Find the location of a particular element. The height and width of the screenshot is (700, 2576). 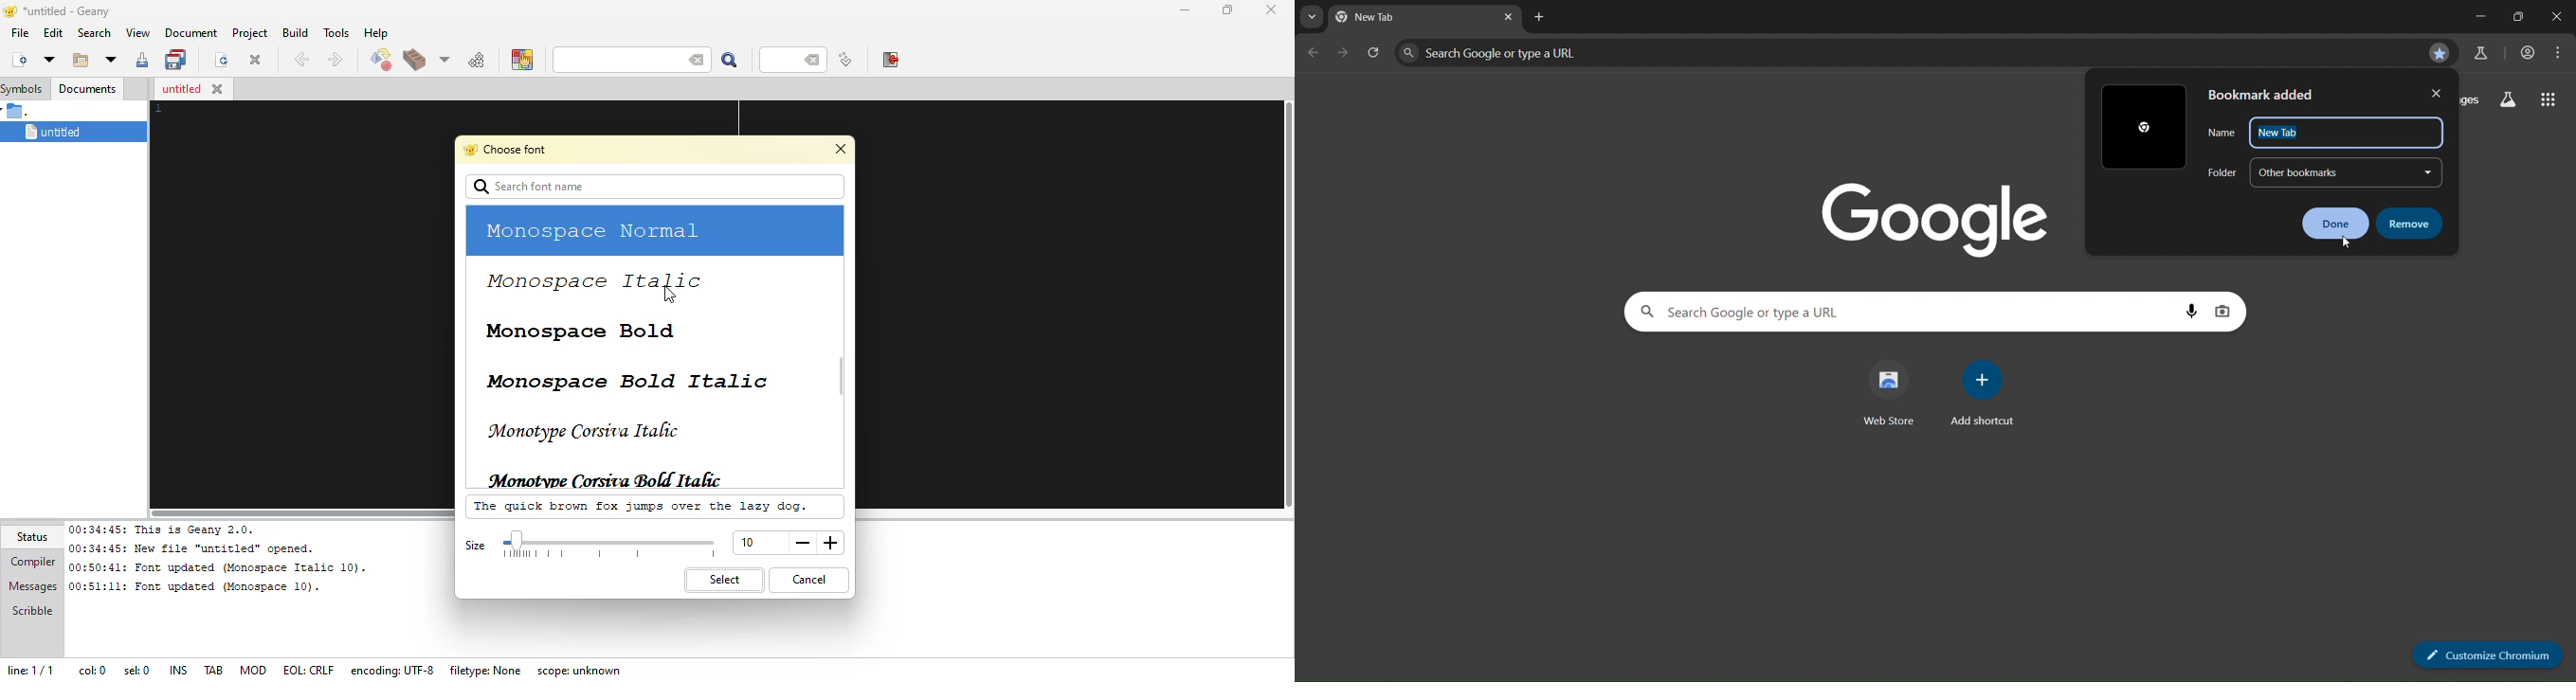

mod is located at coordinates (253, 669).